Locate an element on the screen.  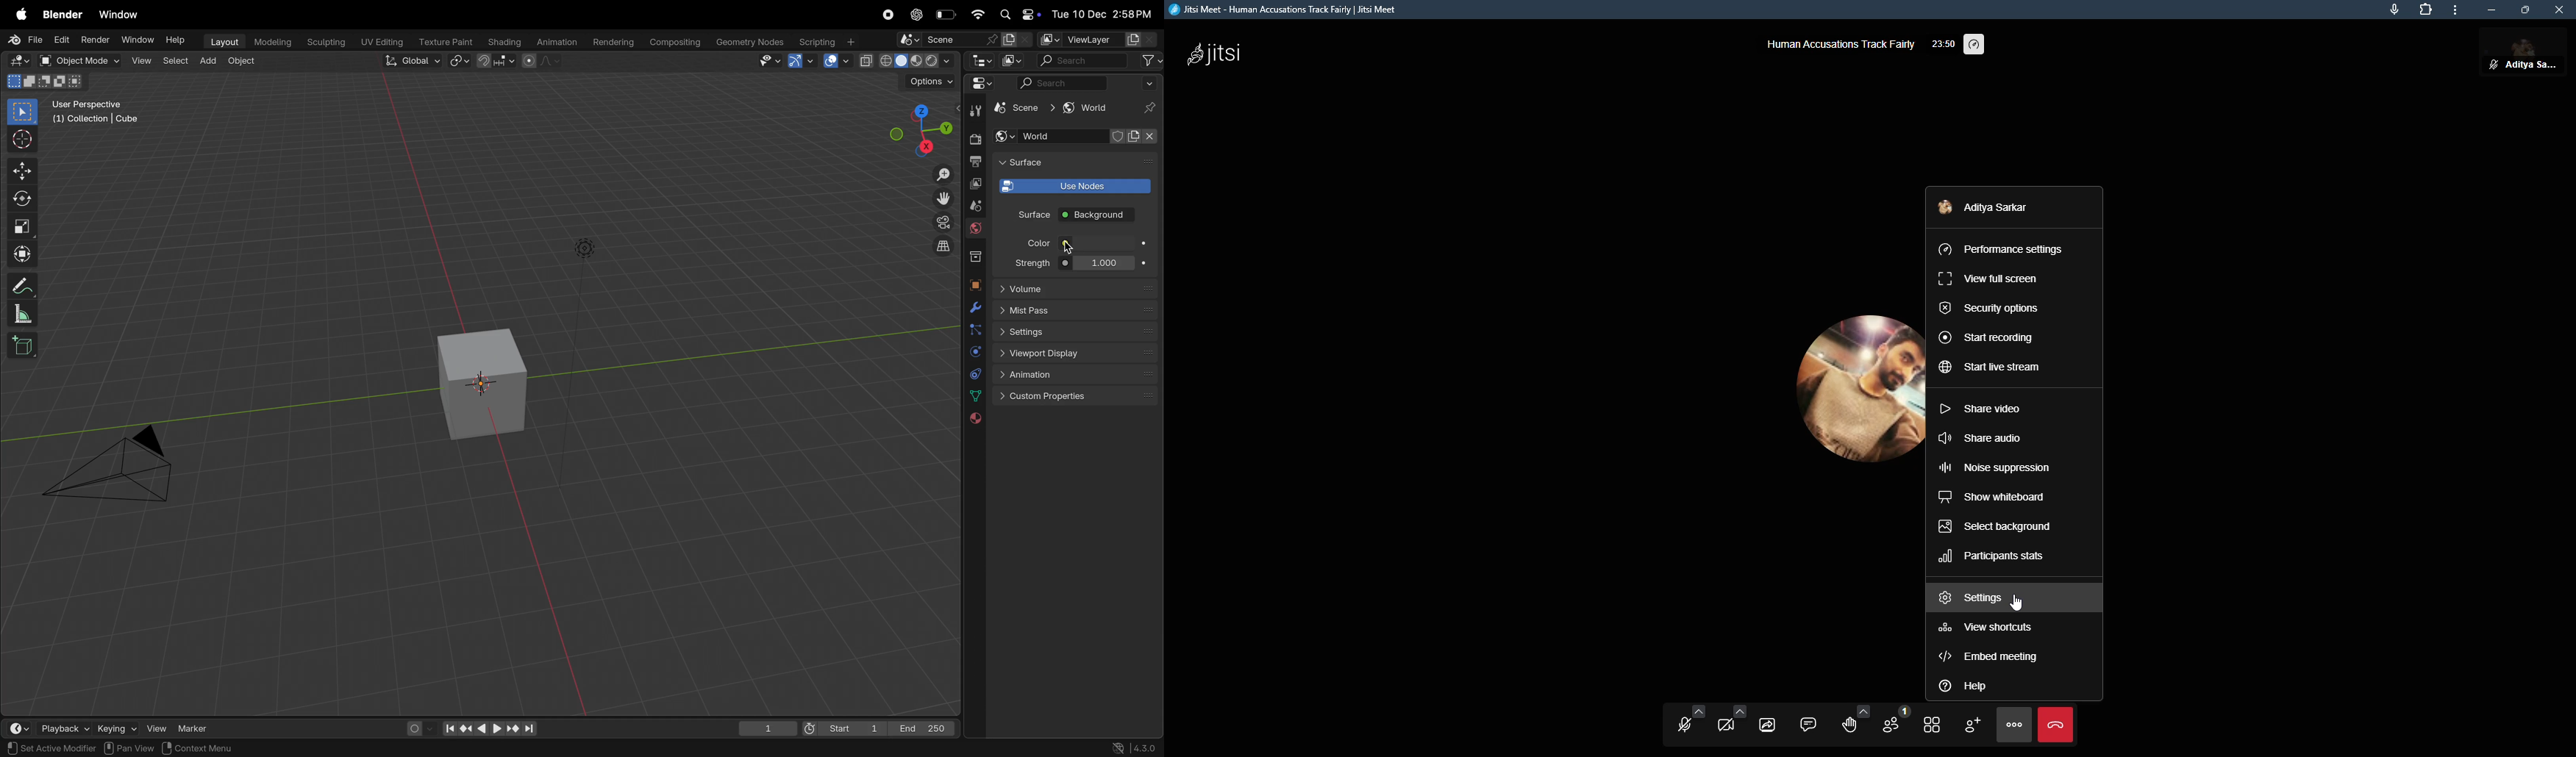
view shortcuts is located at coordinates (1990, 630).